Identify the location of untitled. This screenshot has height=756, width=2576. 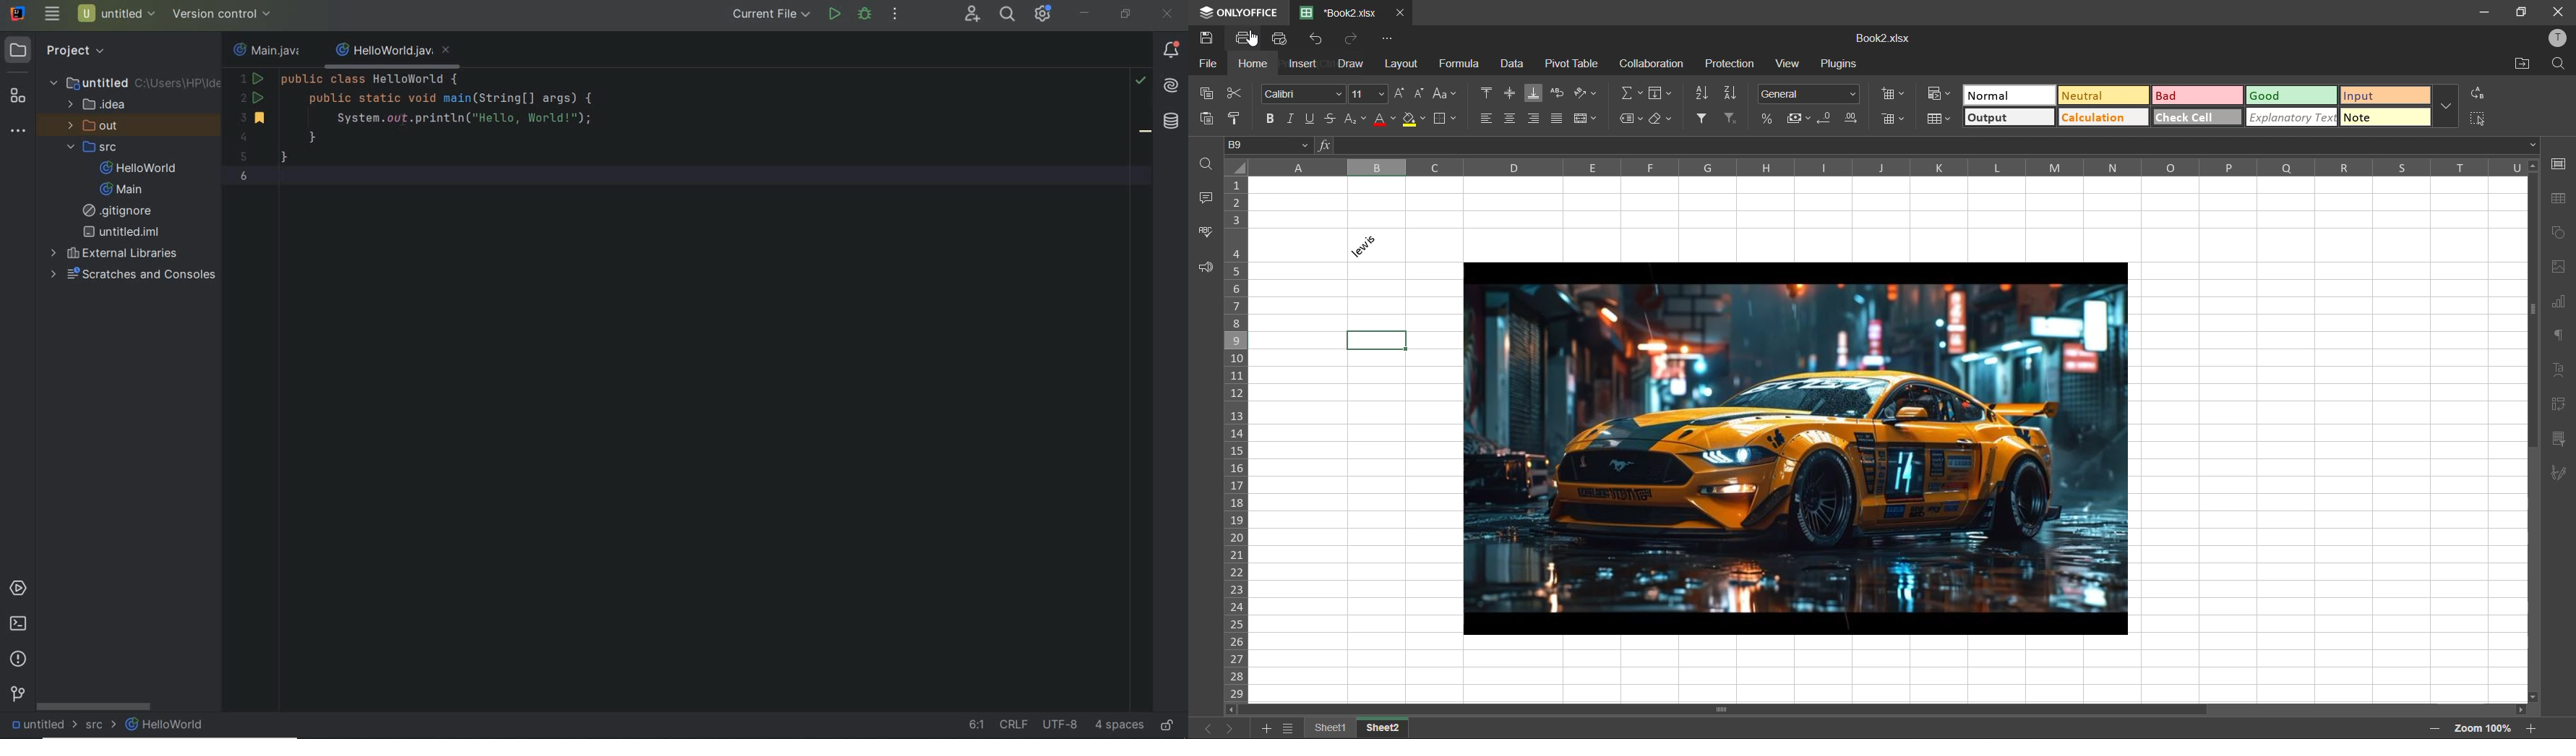
(117, 13).